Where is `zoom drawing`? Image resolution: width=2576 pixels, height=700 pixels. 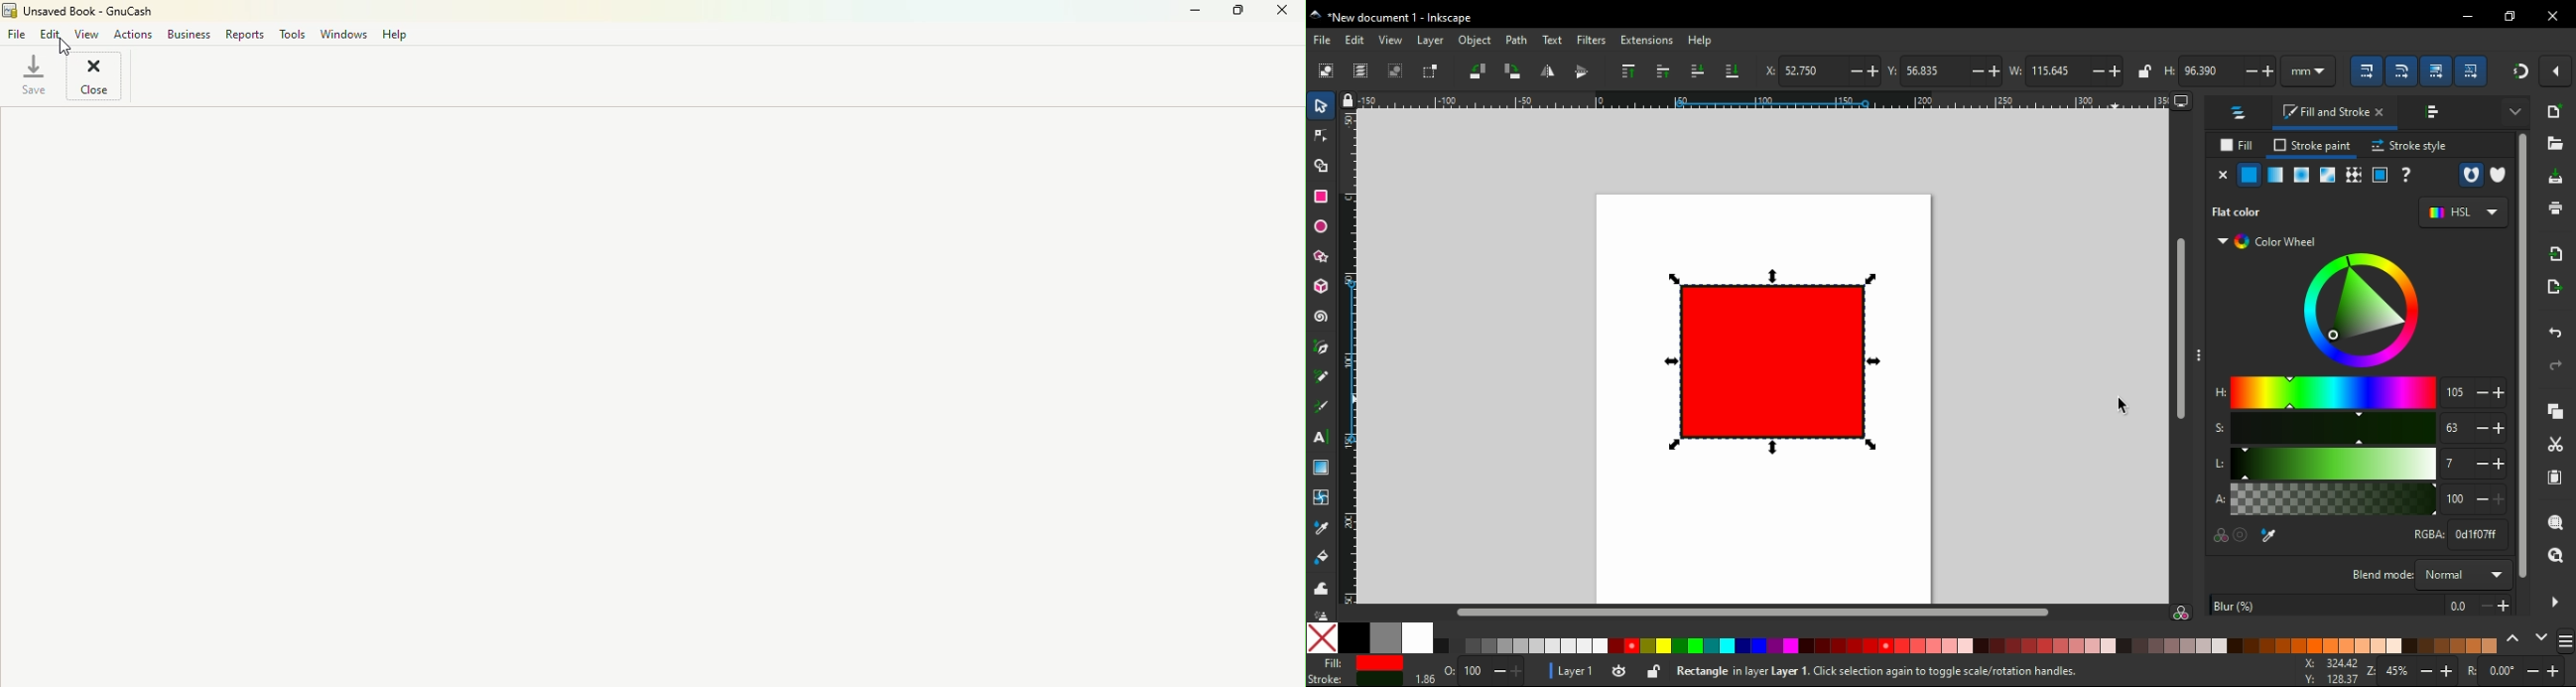 zoom drawing is located at coordinates (2554, 557).